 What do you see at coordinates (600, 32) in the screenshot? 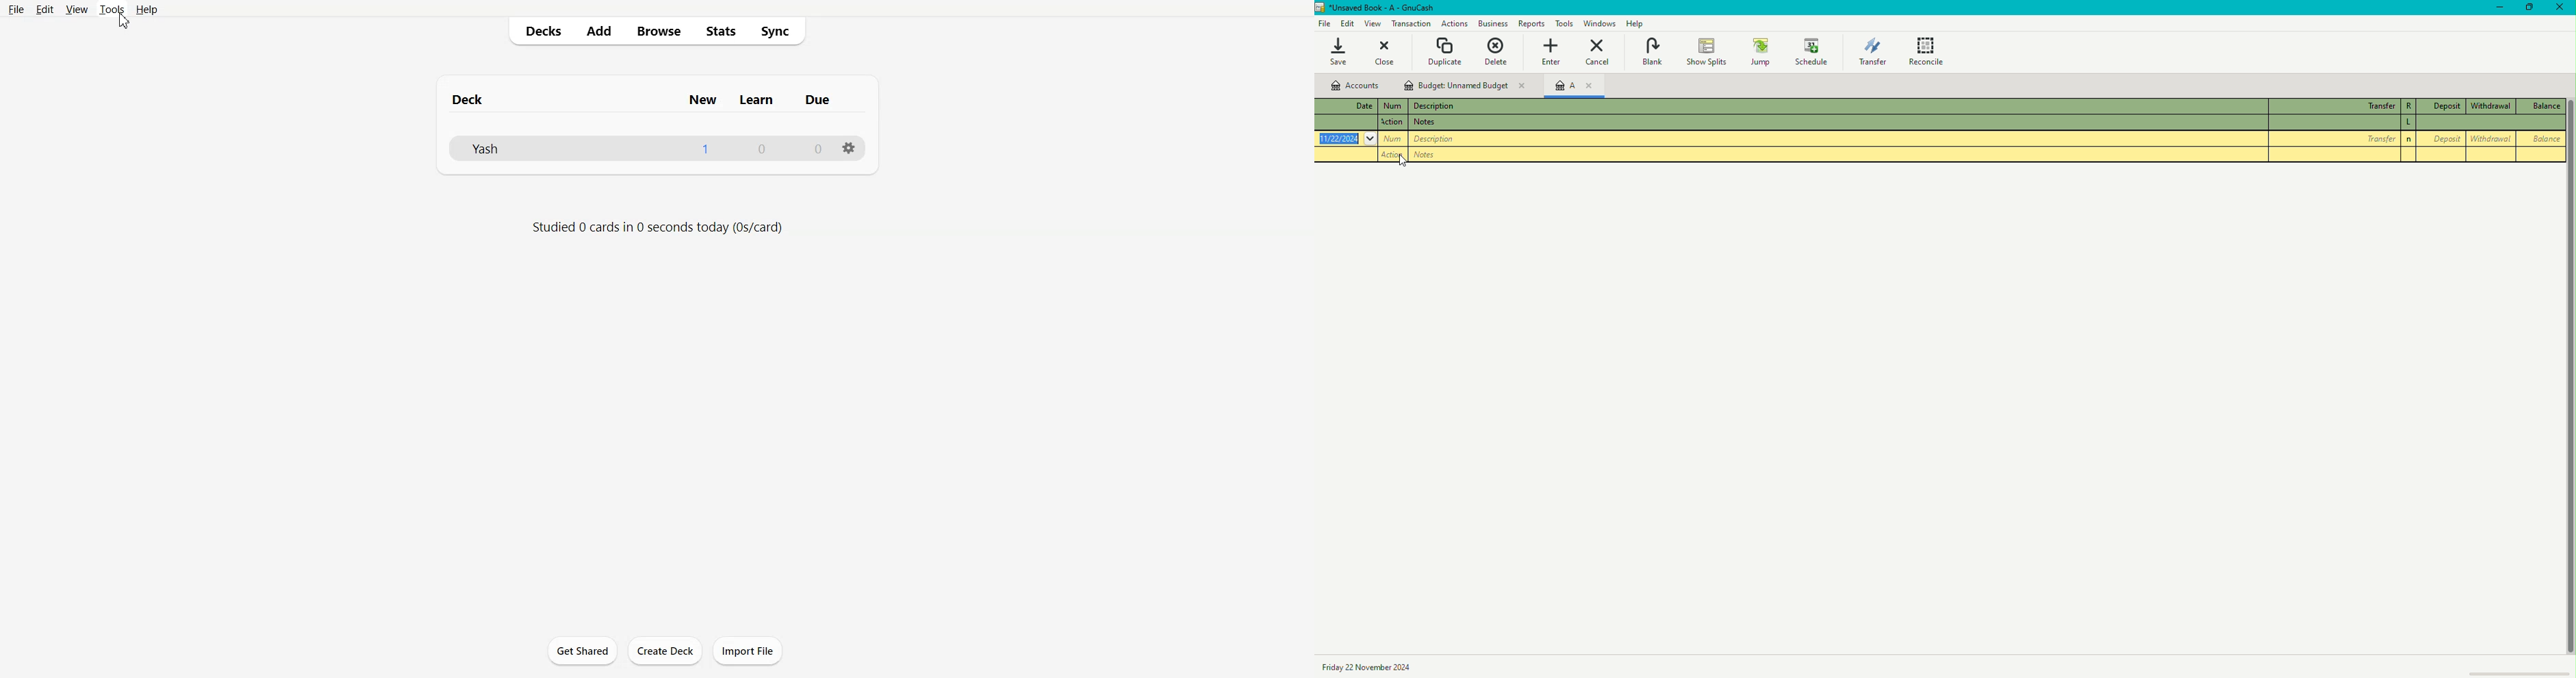
I see `Add` at bounding box center [600, 32].